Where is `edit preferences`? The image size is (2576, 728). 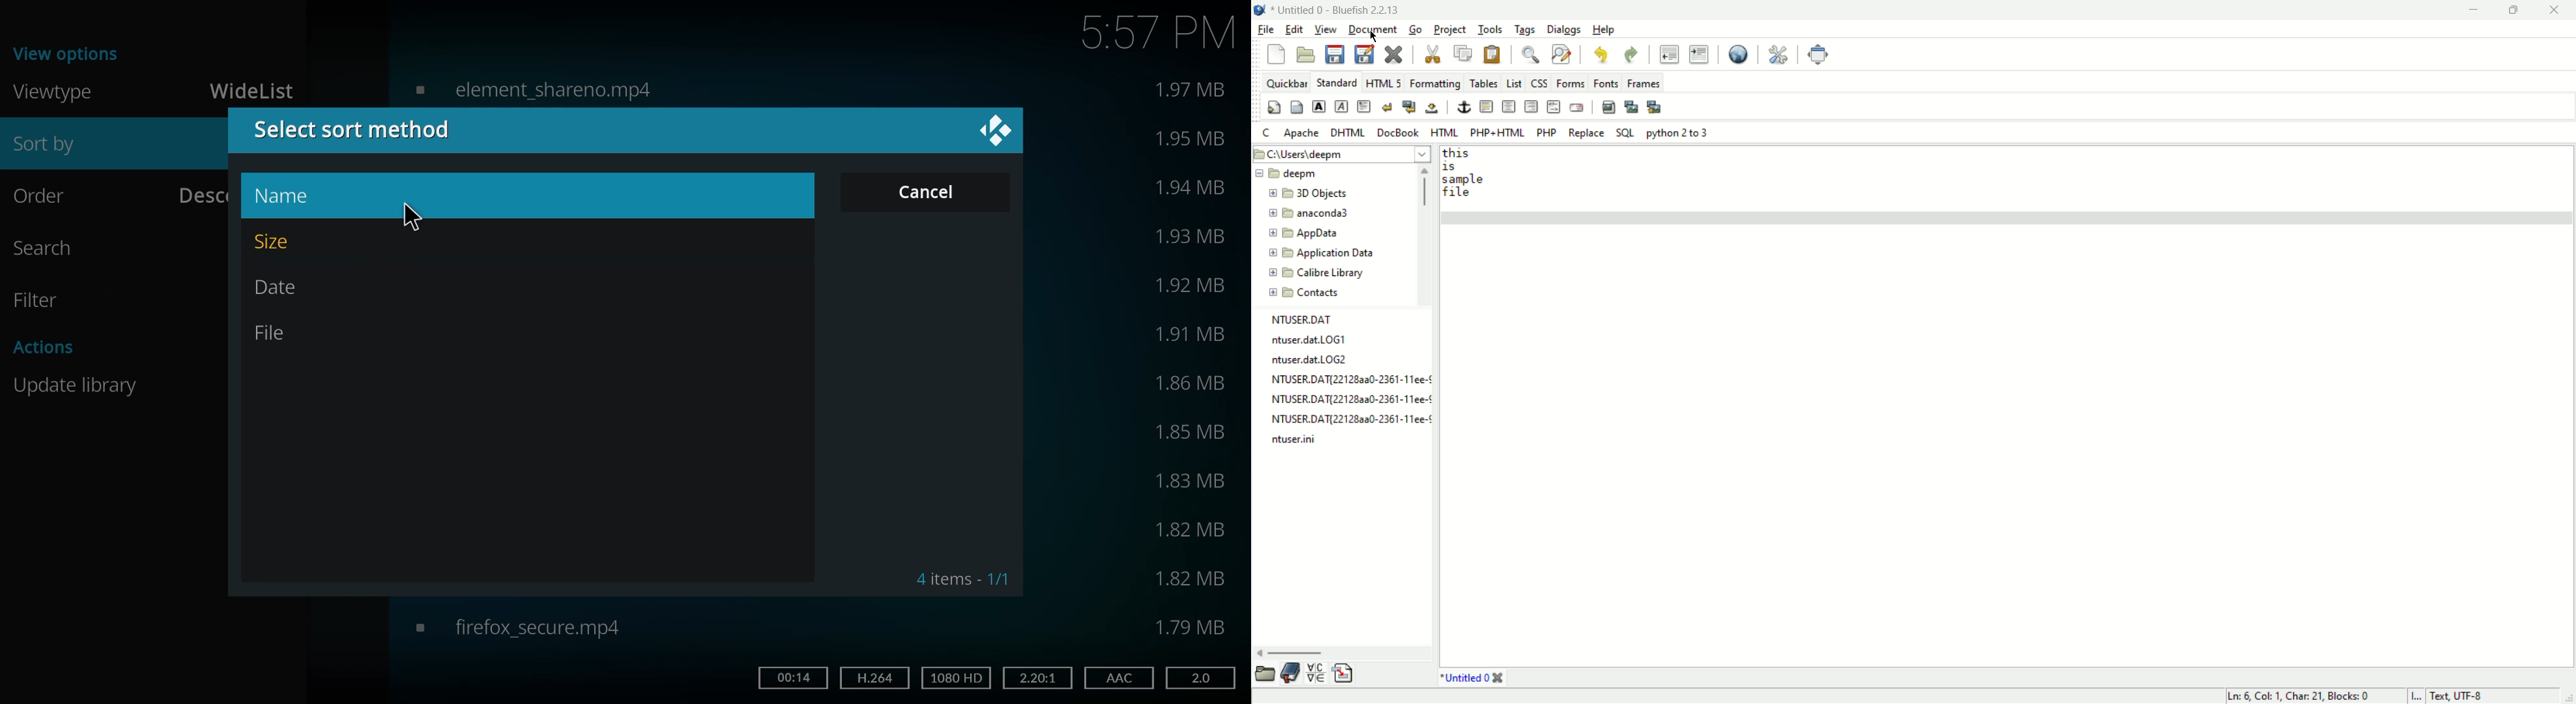 edit preferences is located at coordinates (1778, 54).